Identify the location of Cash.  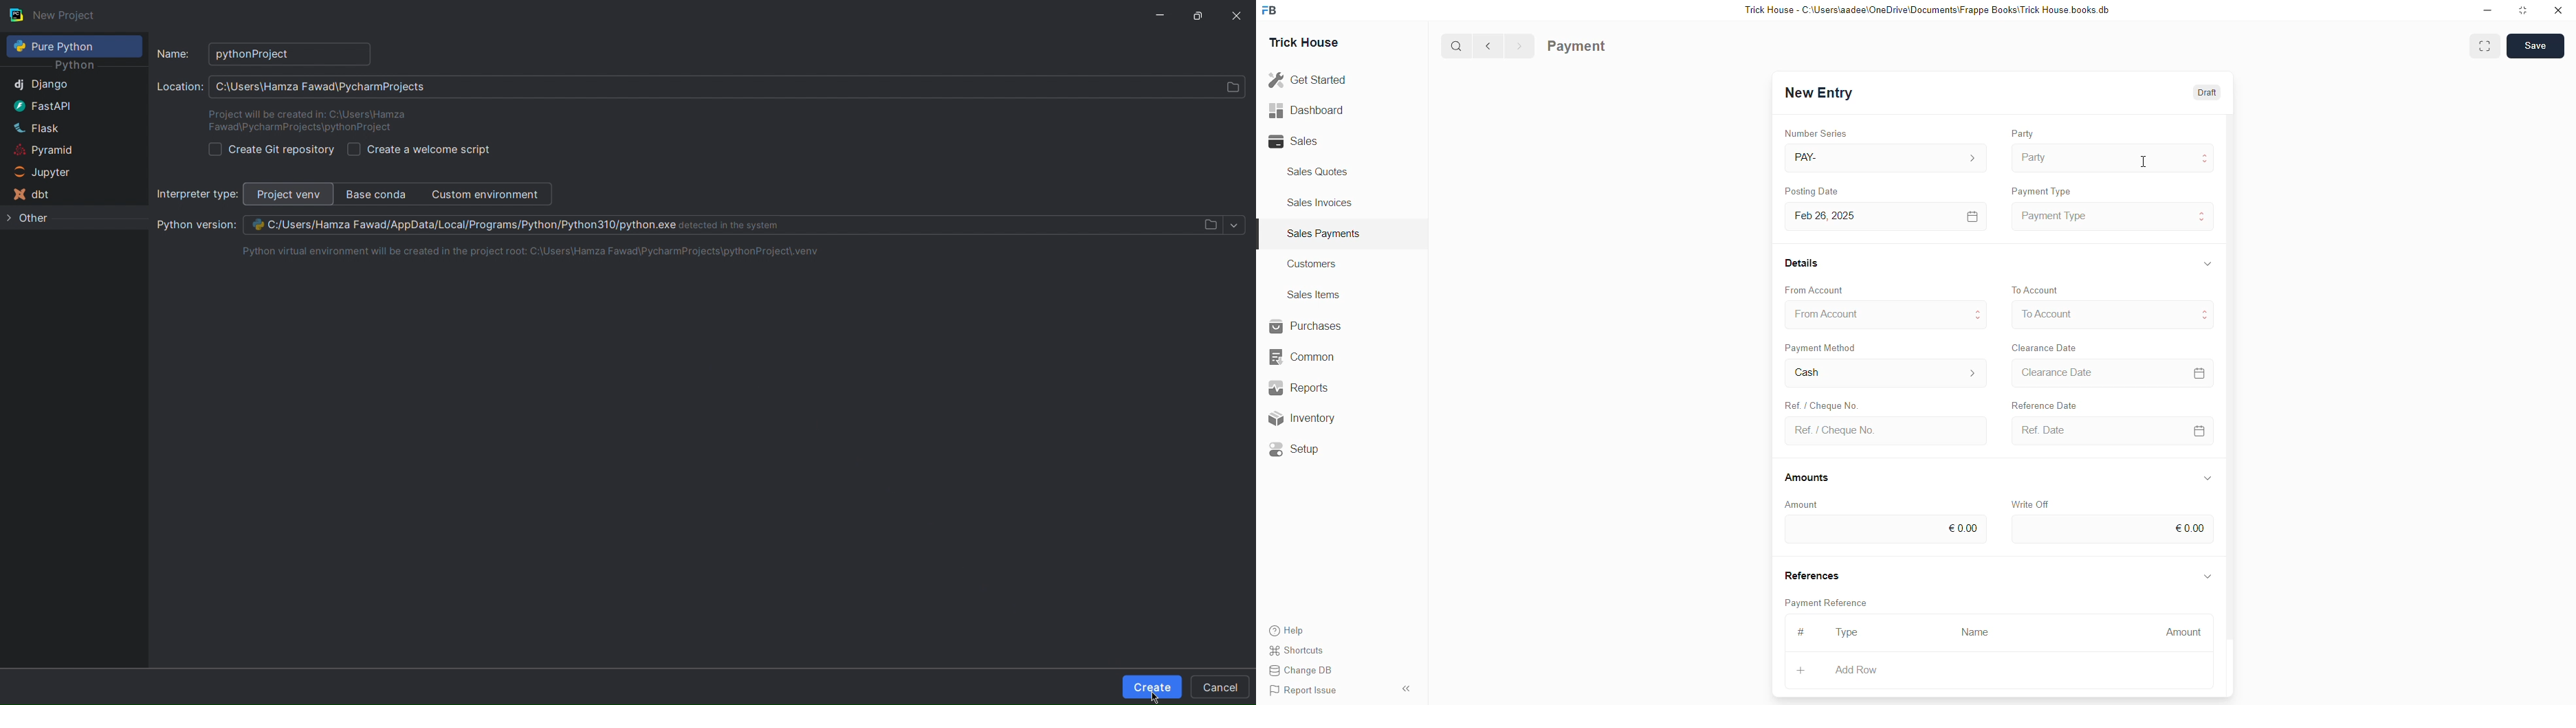
(1886, 373).